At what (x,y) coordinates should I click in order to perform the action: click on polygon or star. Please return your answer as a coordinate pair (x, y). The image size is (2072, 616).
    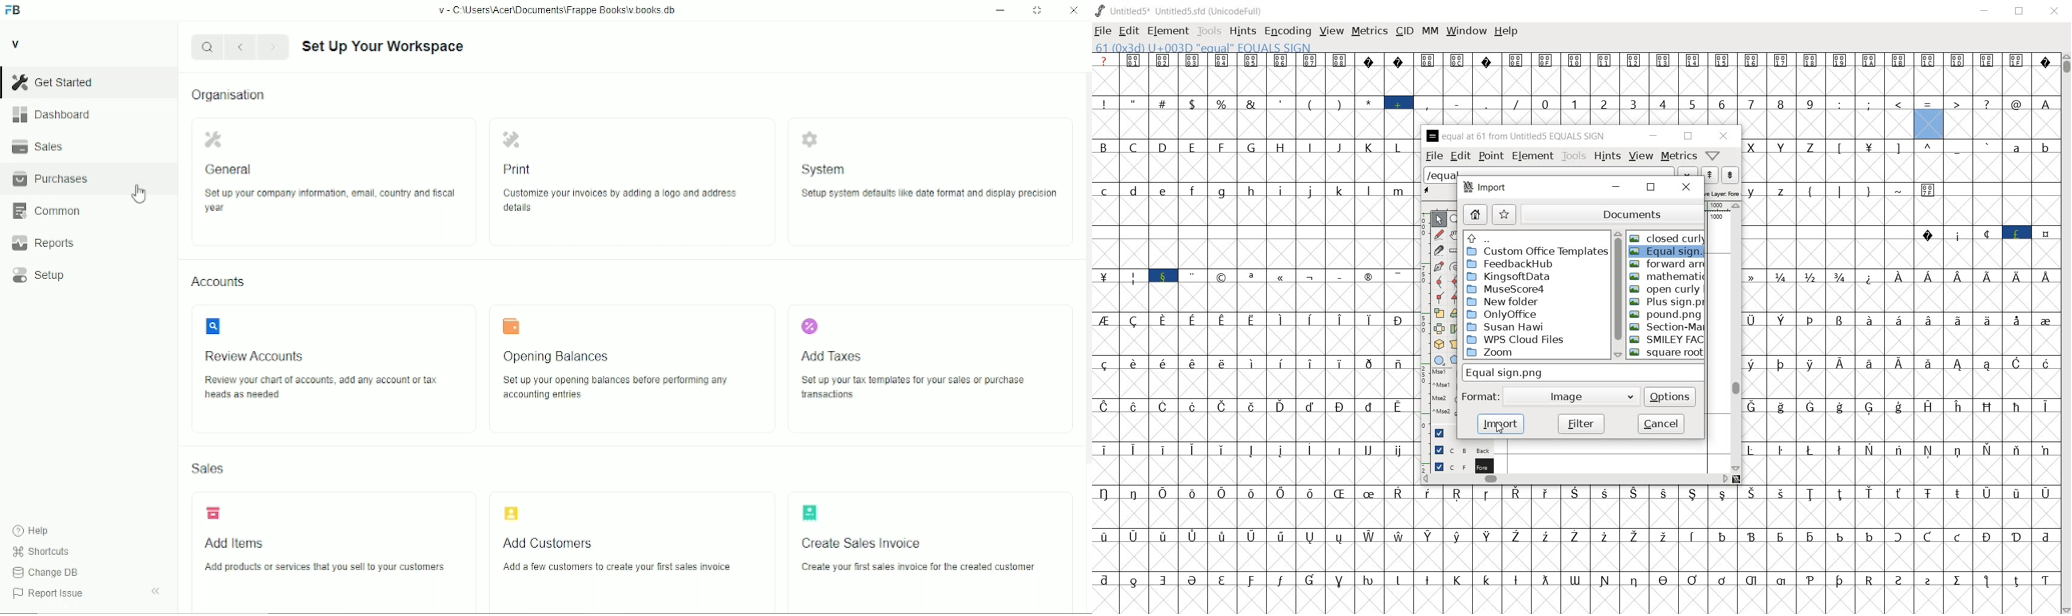
    Looking at the image, I should click on (1455, 359).